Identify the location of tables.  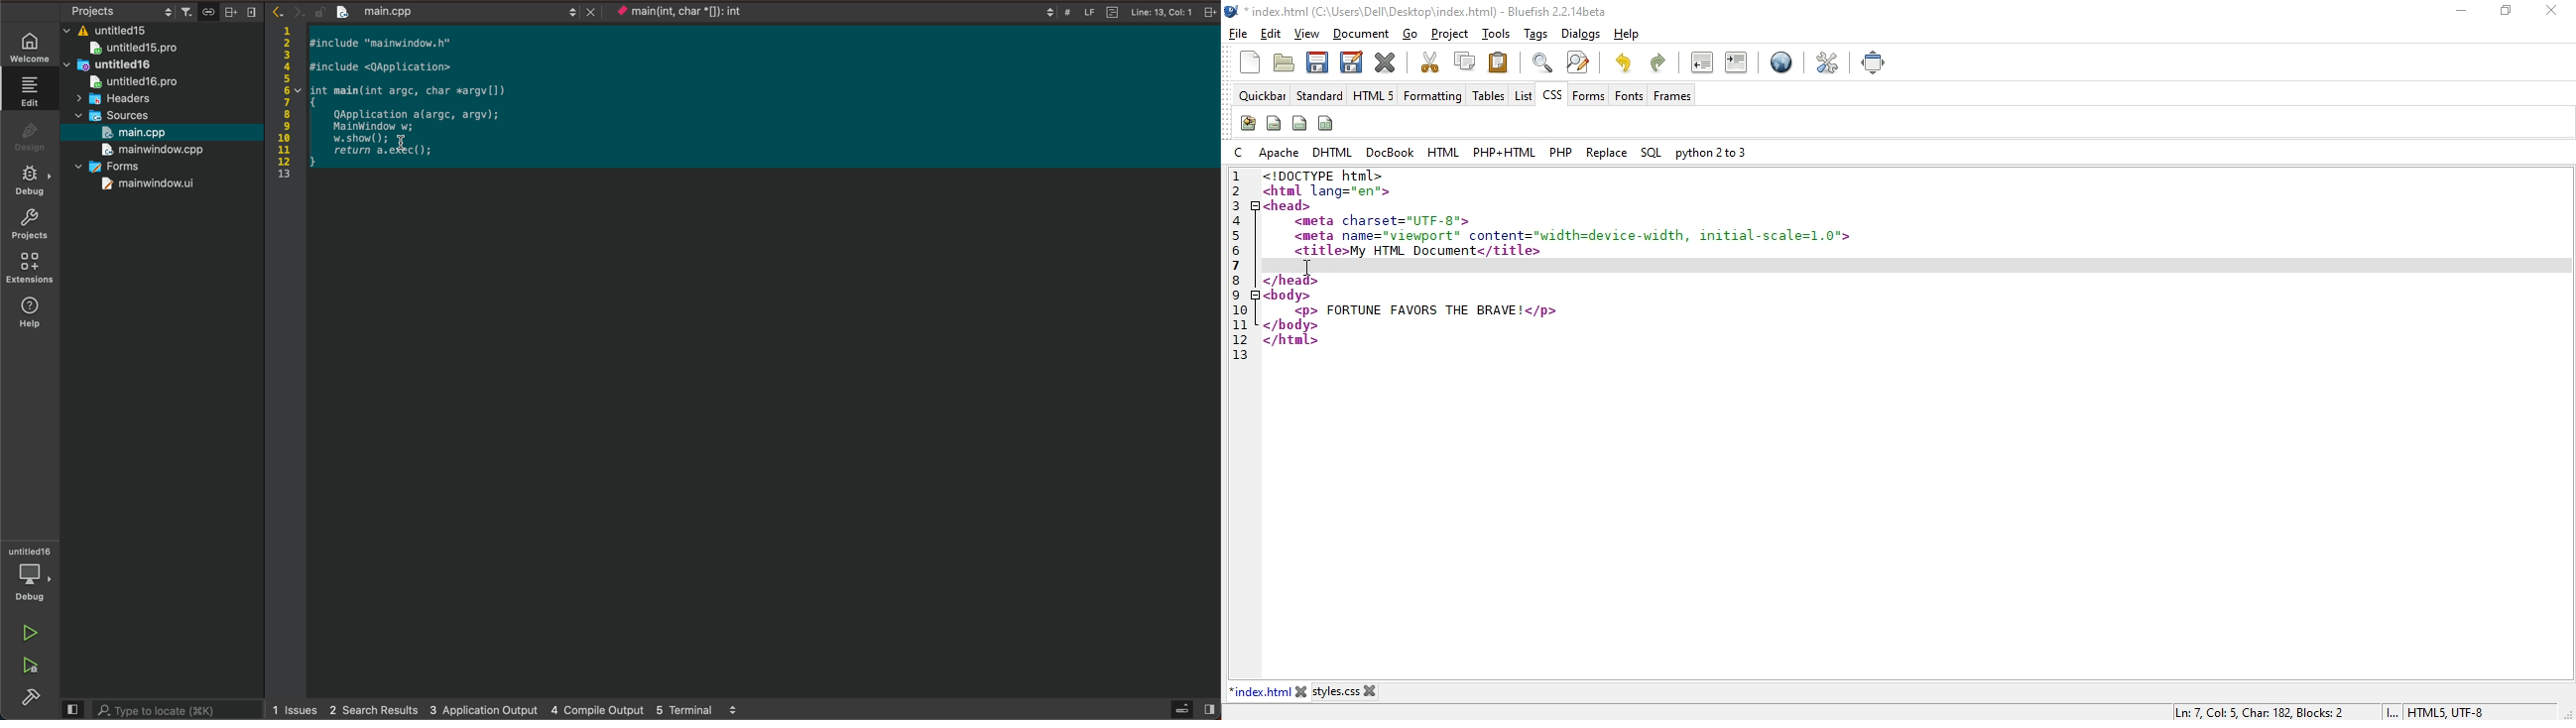
(1488, 96).